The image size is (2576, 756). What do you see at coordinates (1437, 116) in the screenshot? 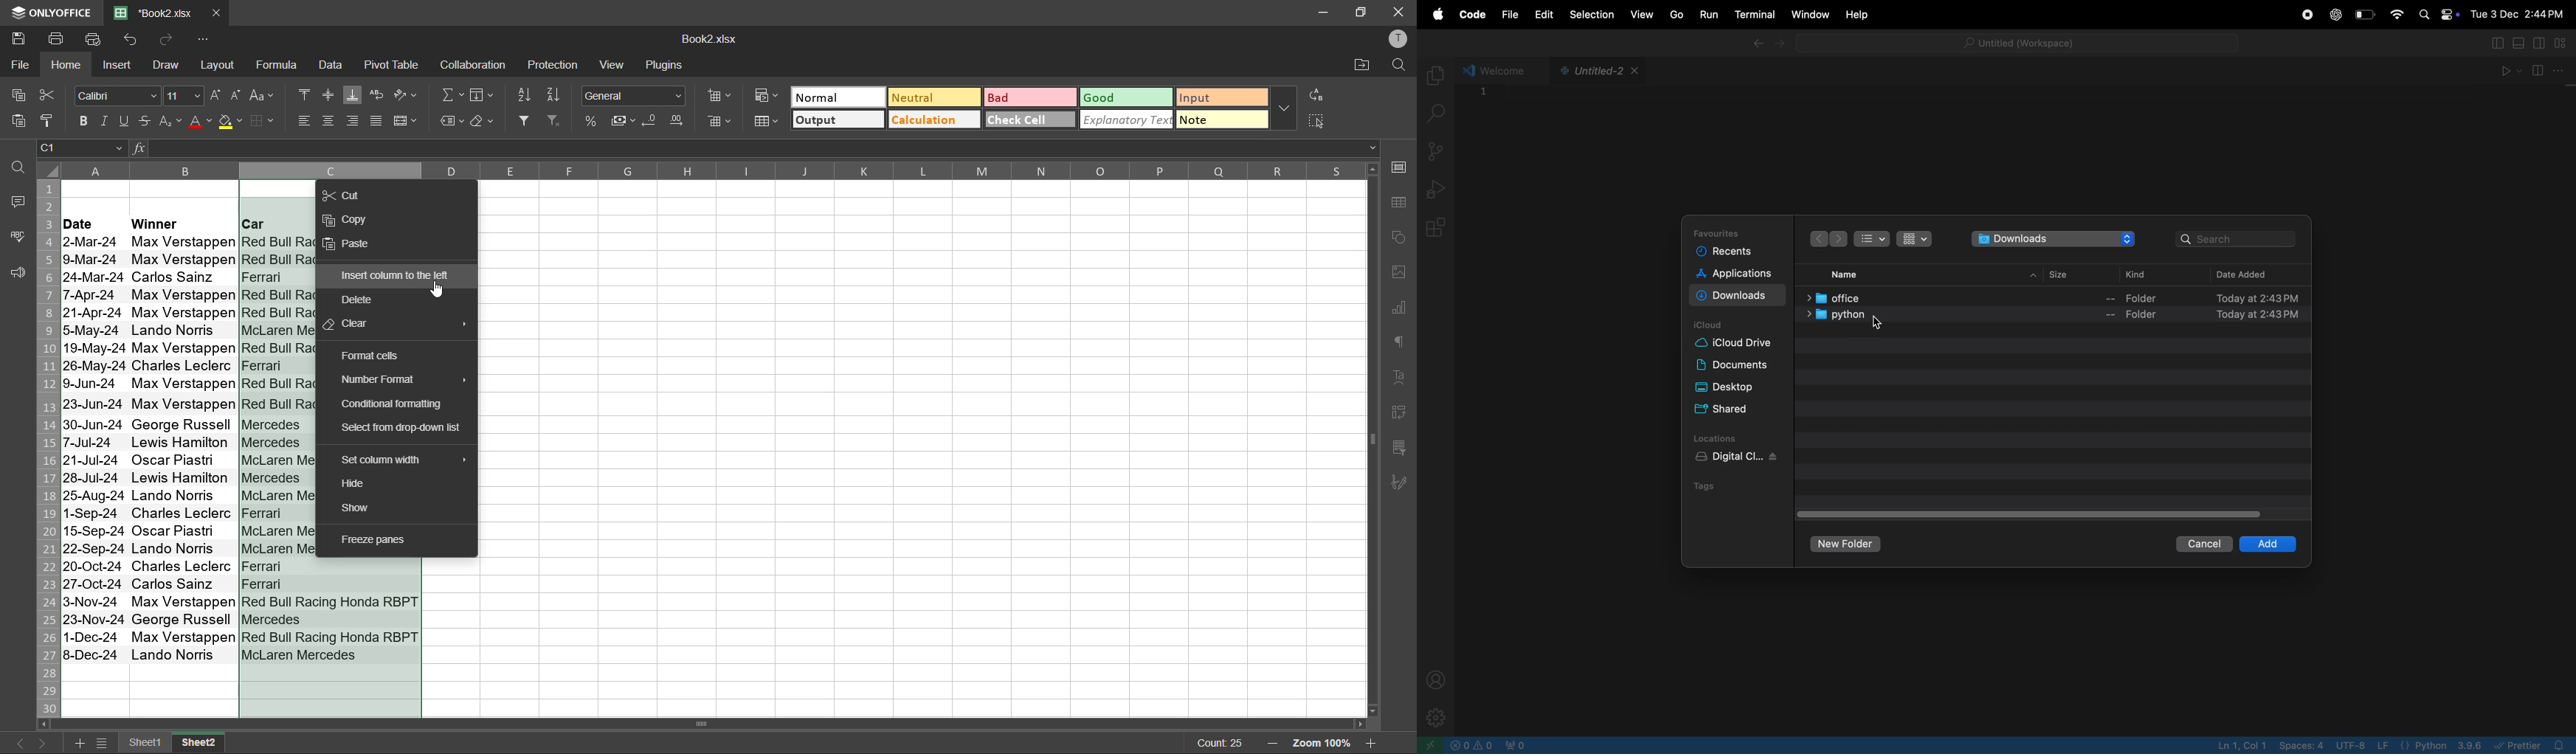
I see `search` at bounding box center [1437, 116].